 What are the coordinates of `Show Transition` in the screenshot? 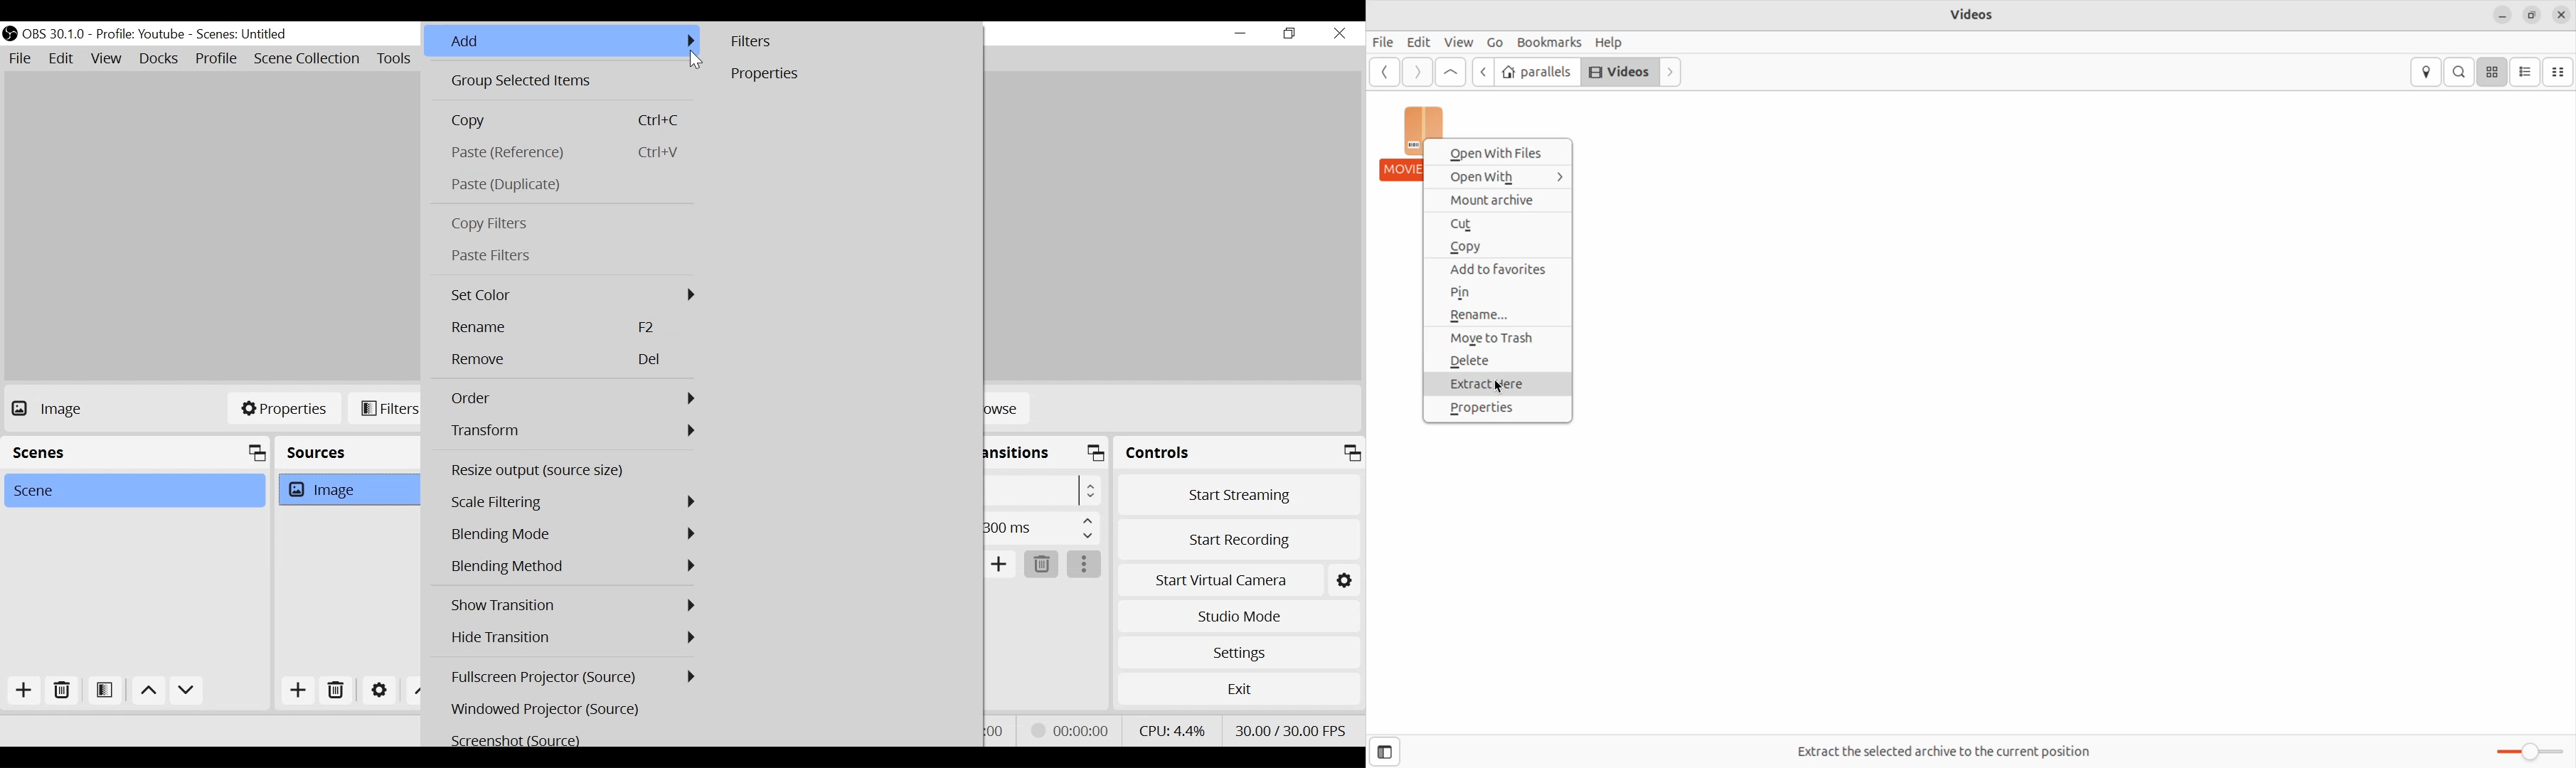 It's located at (577, 605).